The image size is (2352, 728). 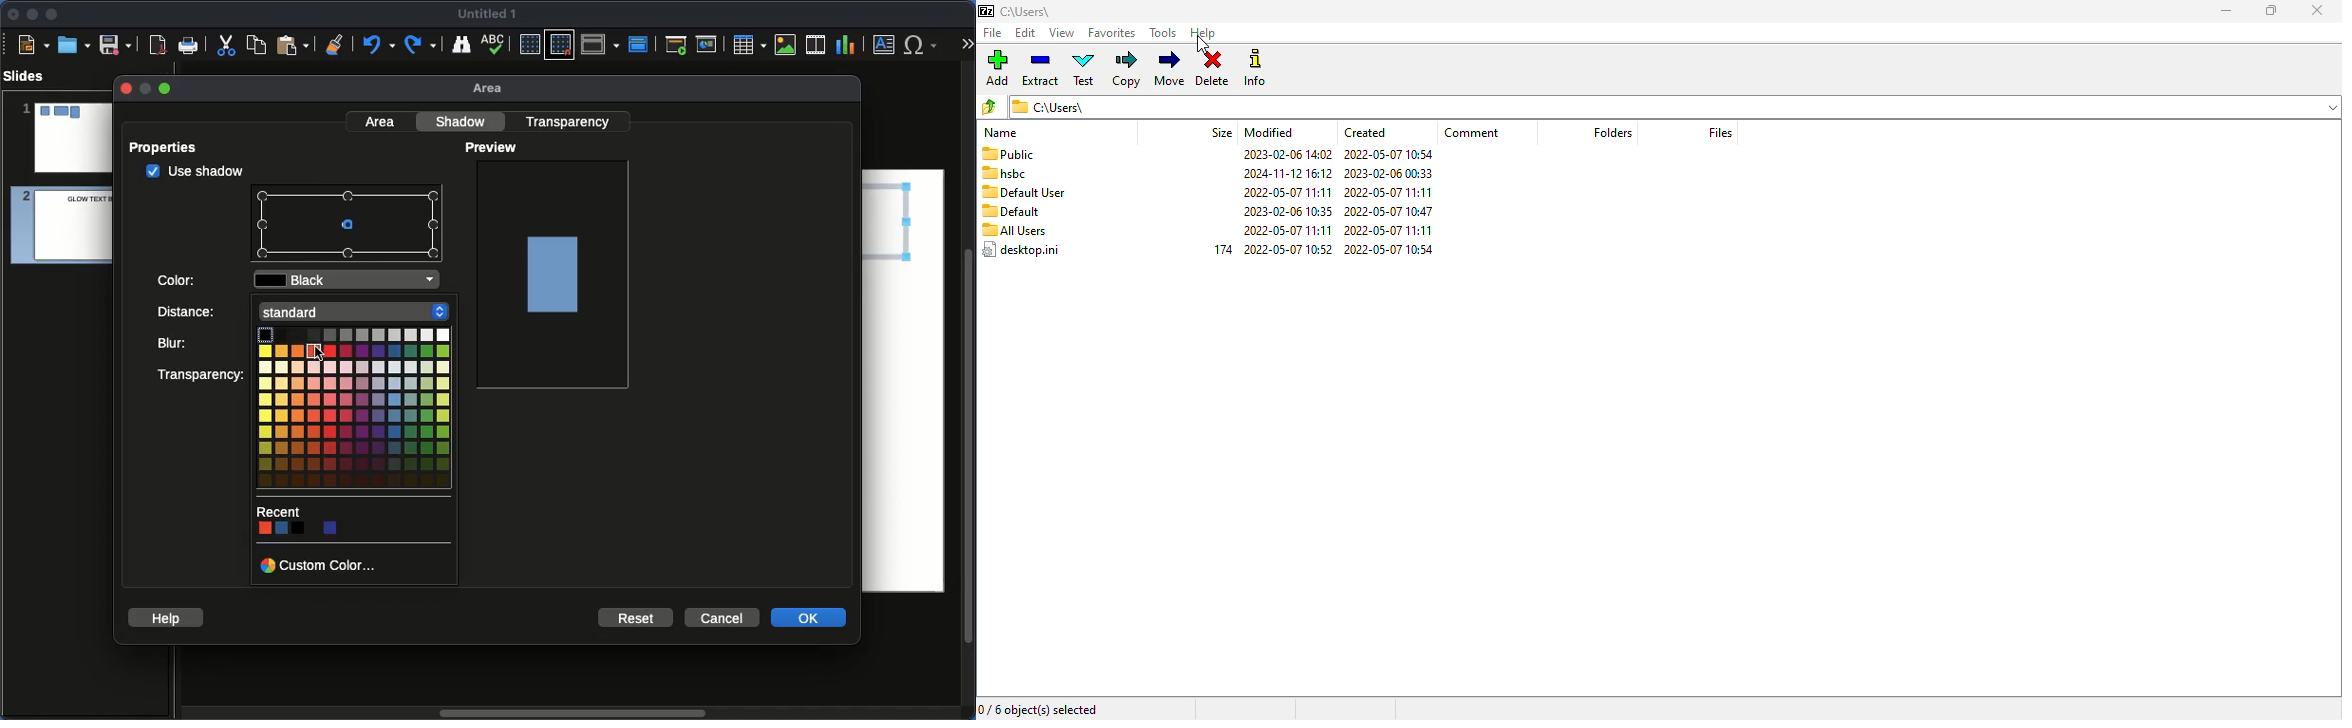 I want to click on Selected, so click(x=351, y=226).